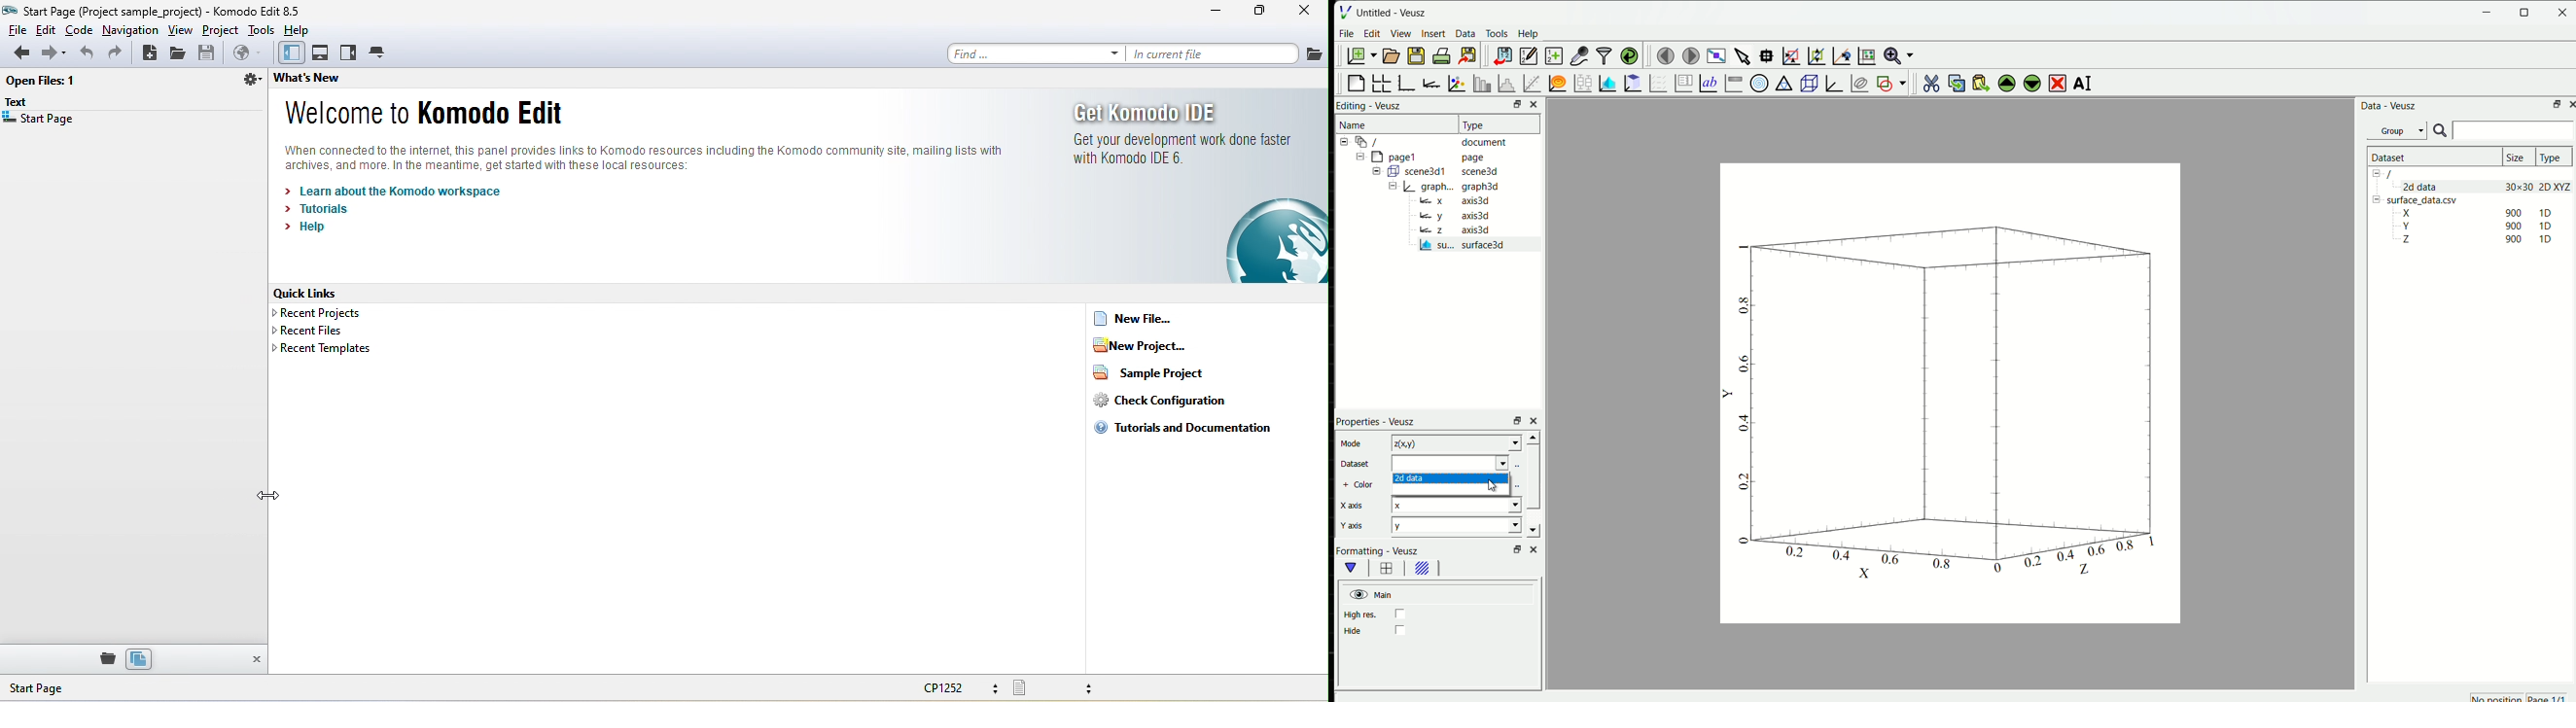 This screenshot has width=2576, height=728. Describe the element at coordinates (1529, 55) in the screenshot. I see `edit and enter new datasets` at that location.